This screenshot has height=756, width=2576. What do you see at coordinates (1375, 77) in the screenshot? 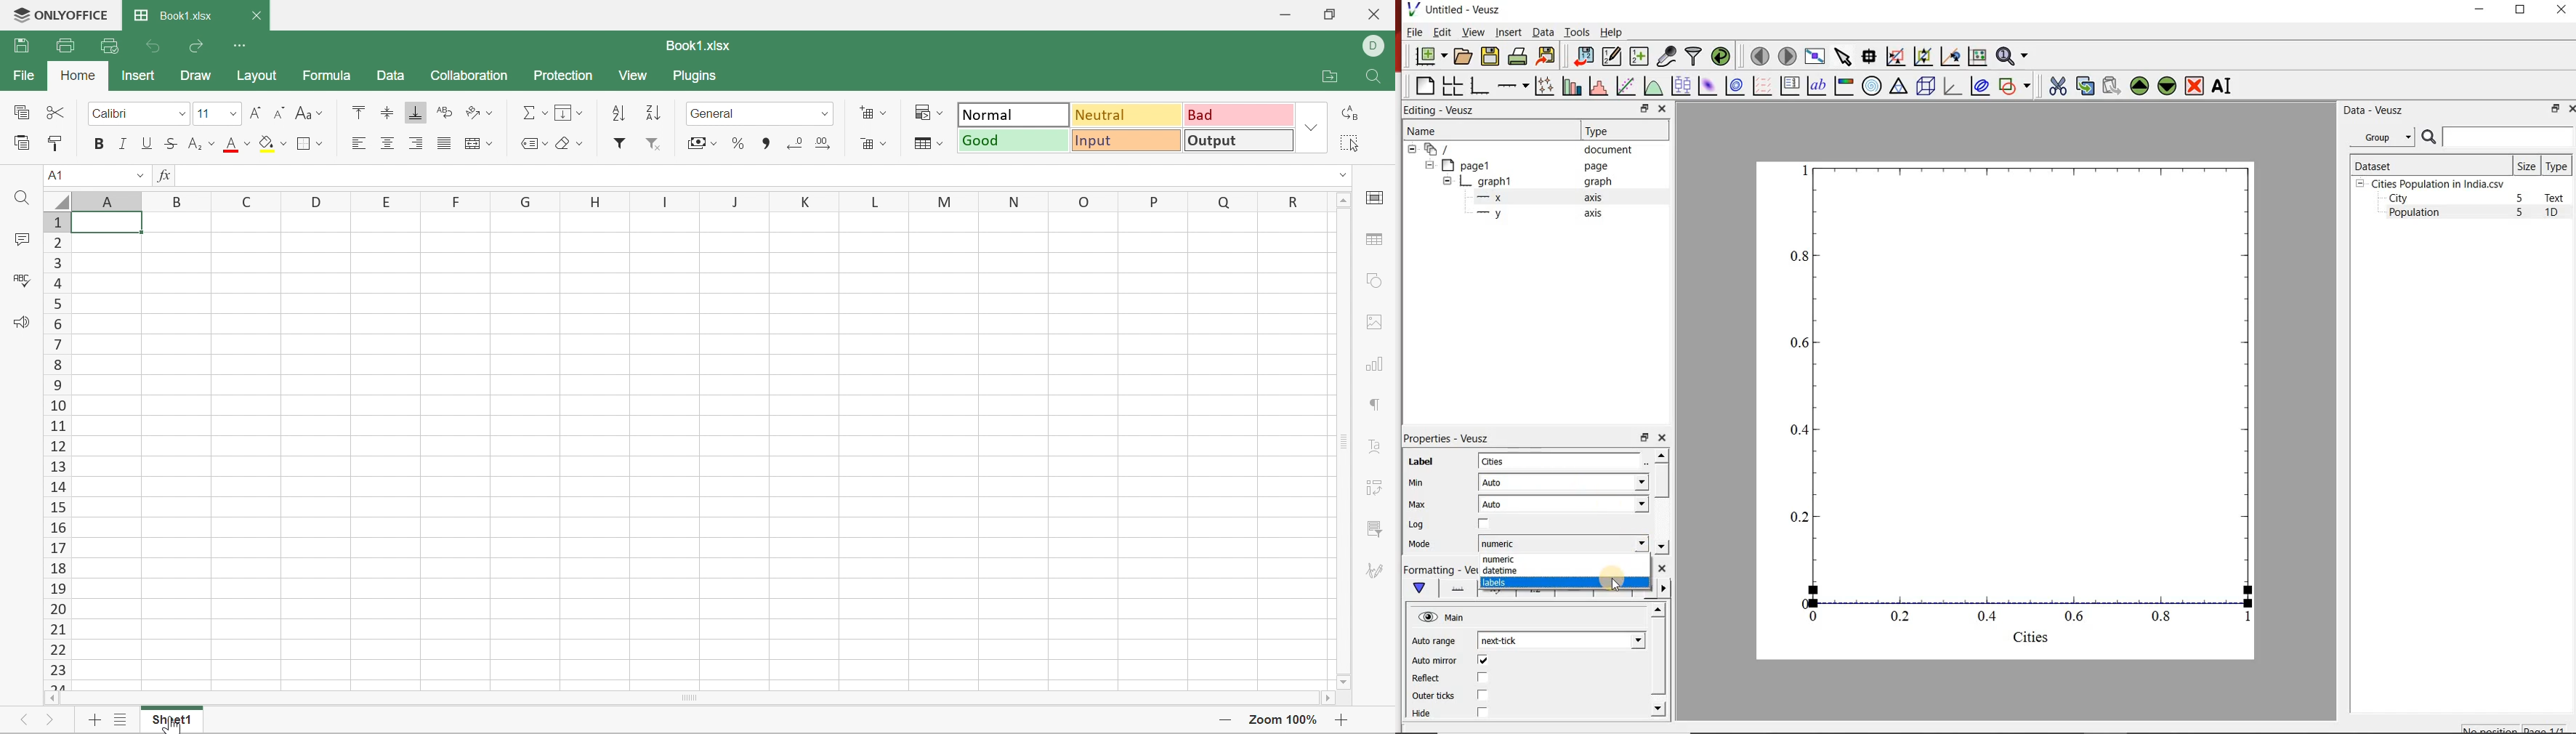
I see `Find` at bounding box center [1375, 77].